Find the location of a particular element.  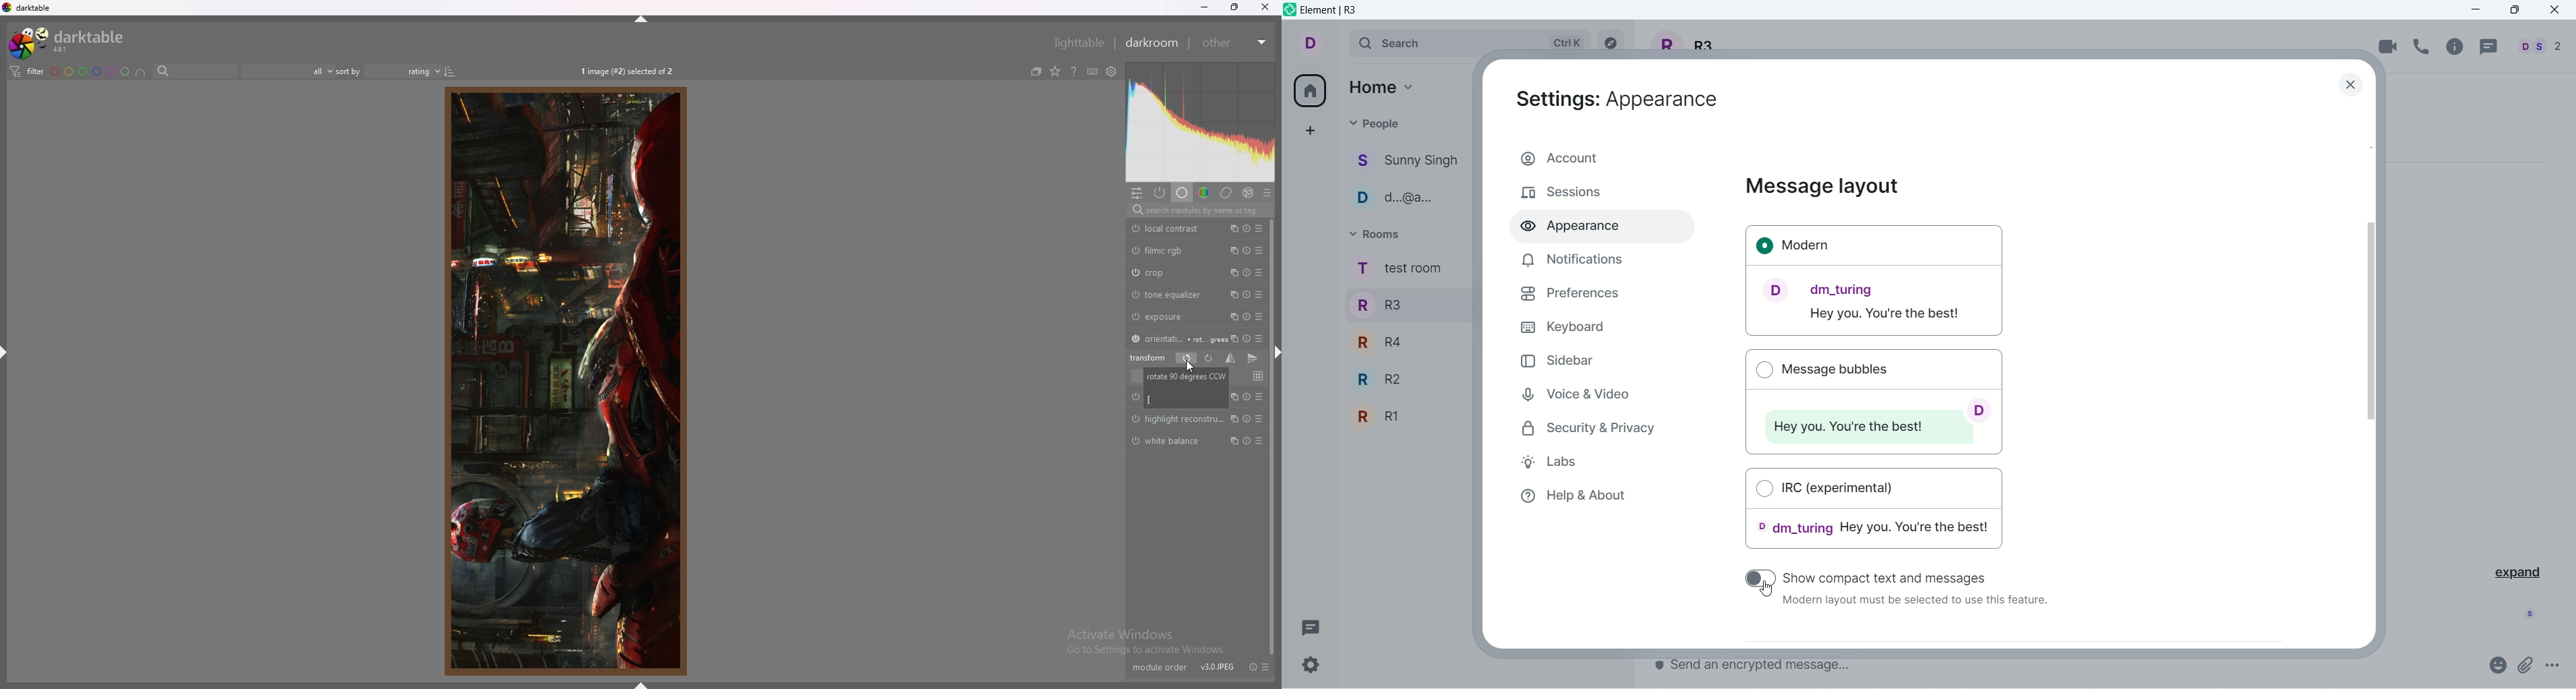

rotate 90 degrees CCW is located at coordinates (1187, 388).